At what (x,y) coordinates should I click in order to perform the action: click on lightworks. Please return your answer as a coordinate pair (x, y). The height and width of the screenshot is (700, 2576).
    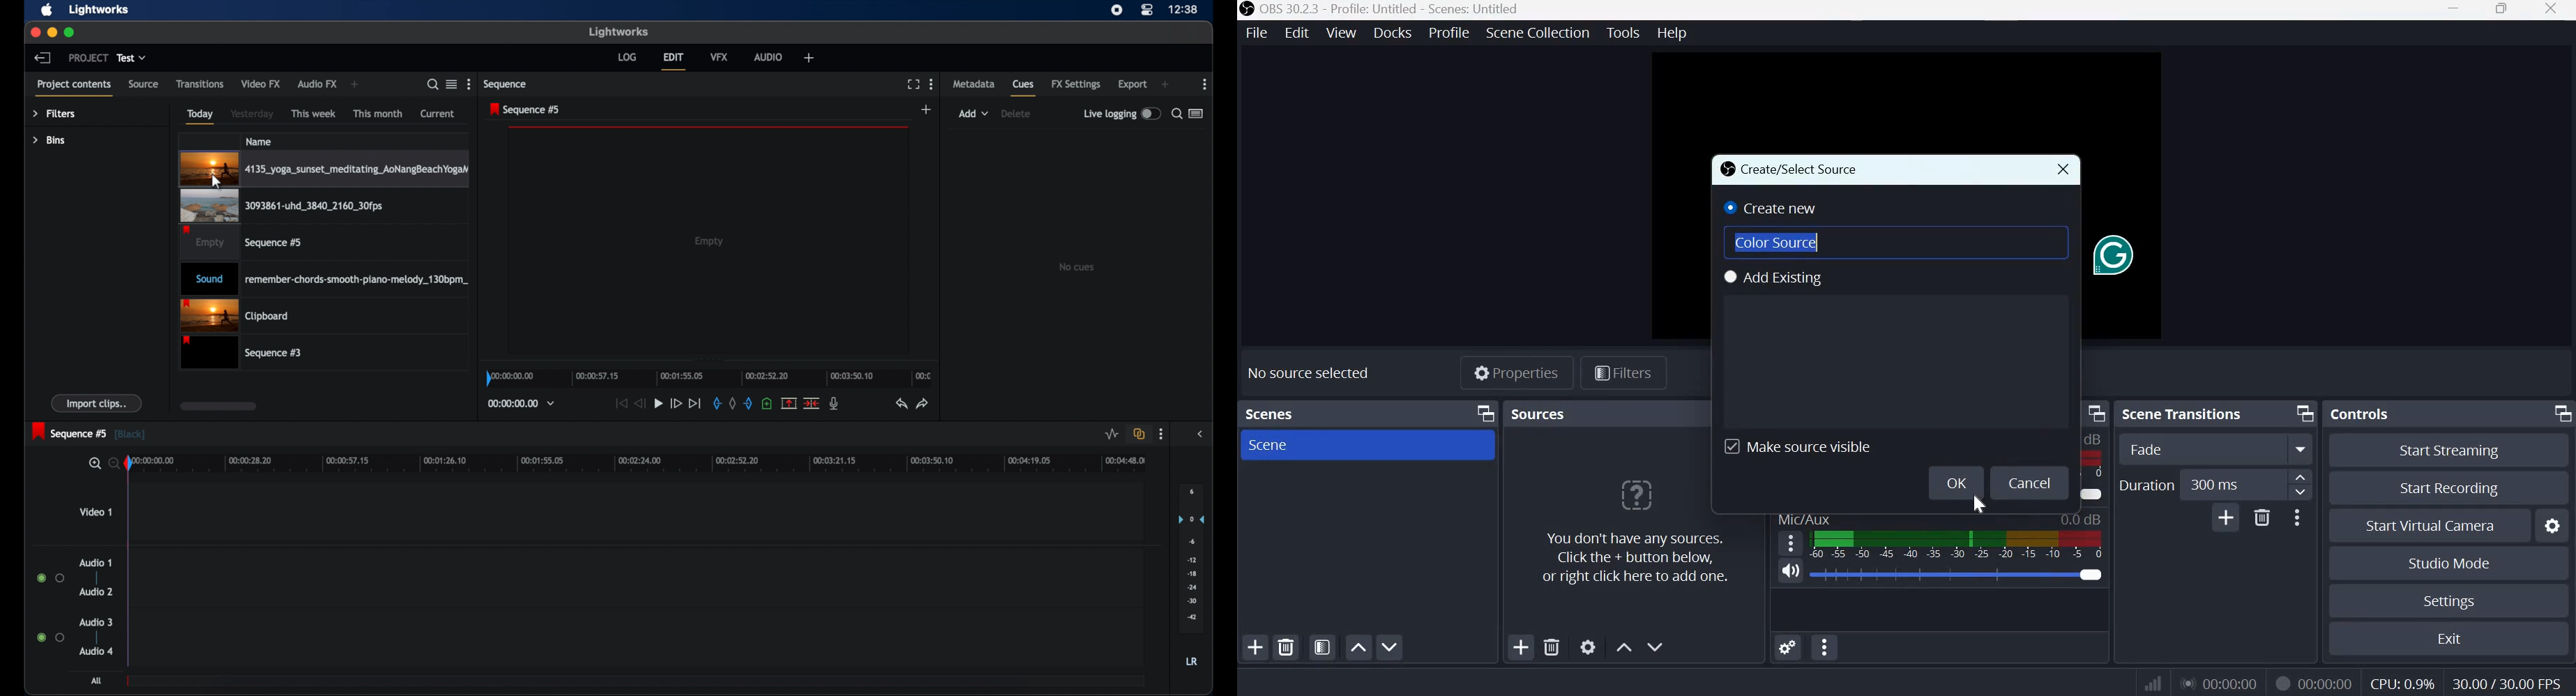
    Looking at the image, I should click on (619, 32).